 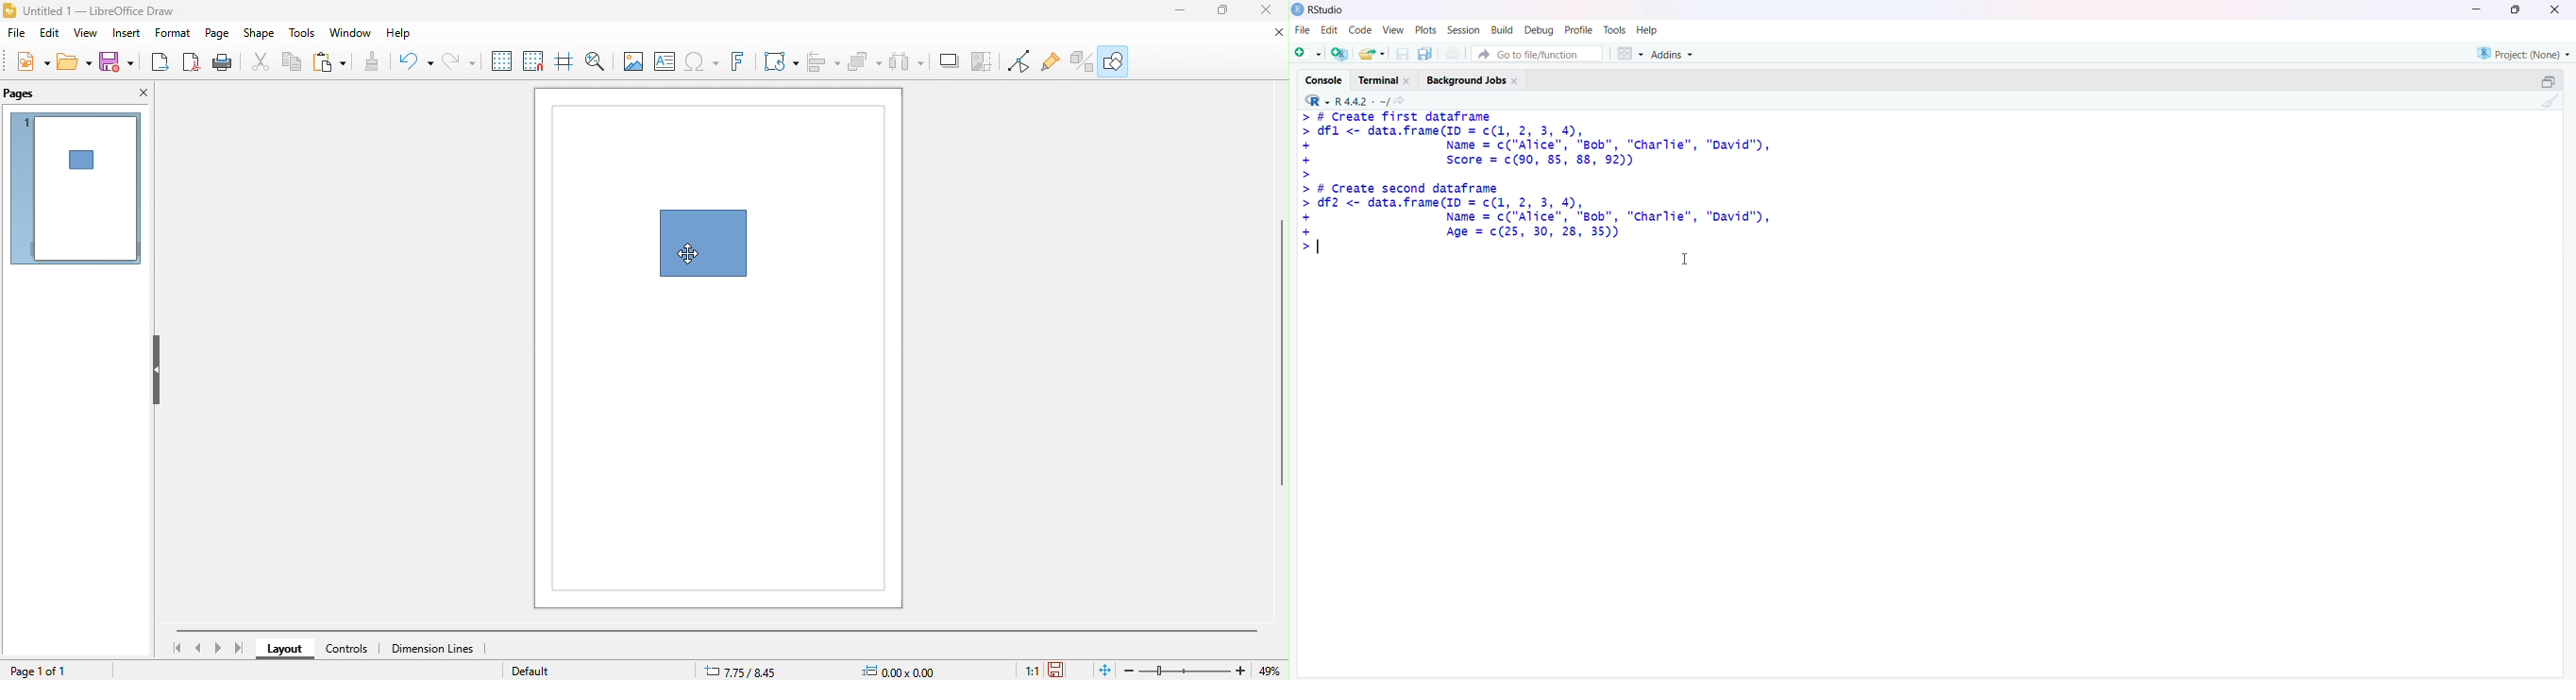 What do you see at coordinates (1324, 80) in the screenshot?
I see `Console` at bounding box center [1324, 80].